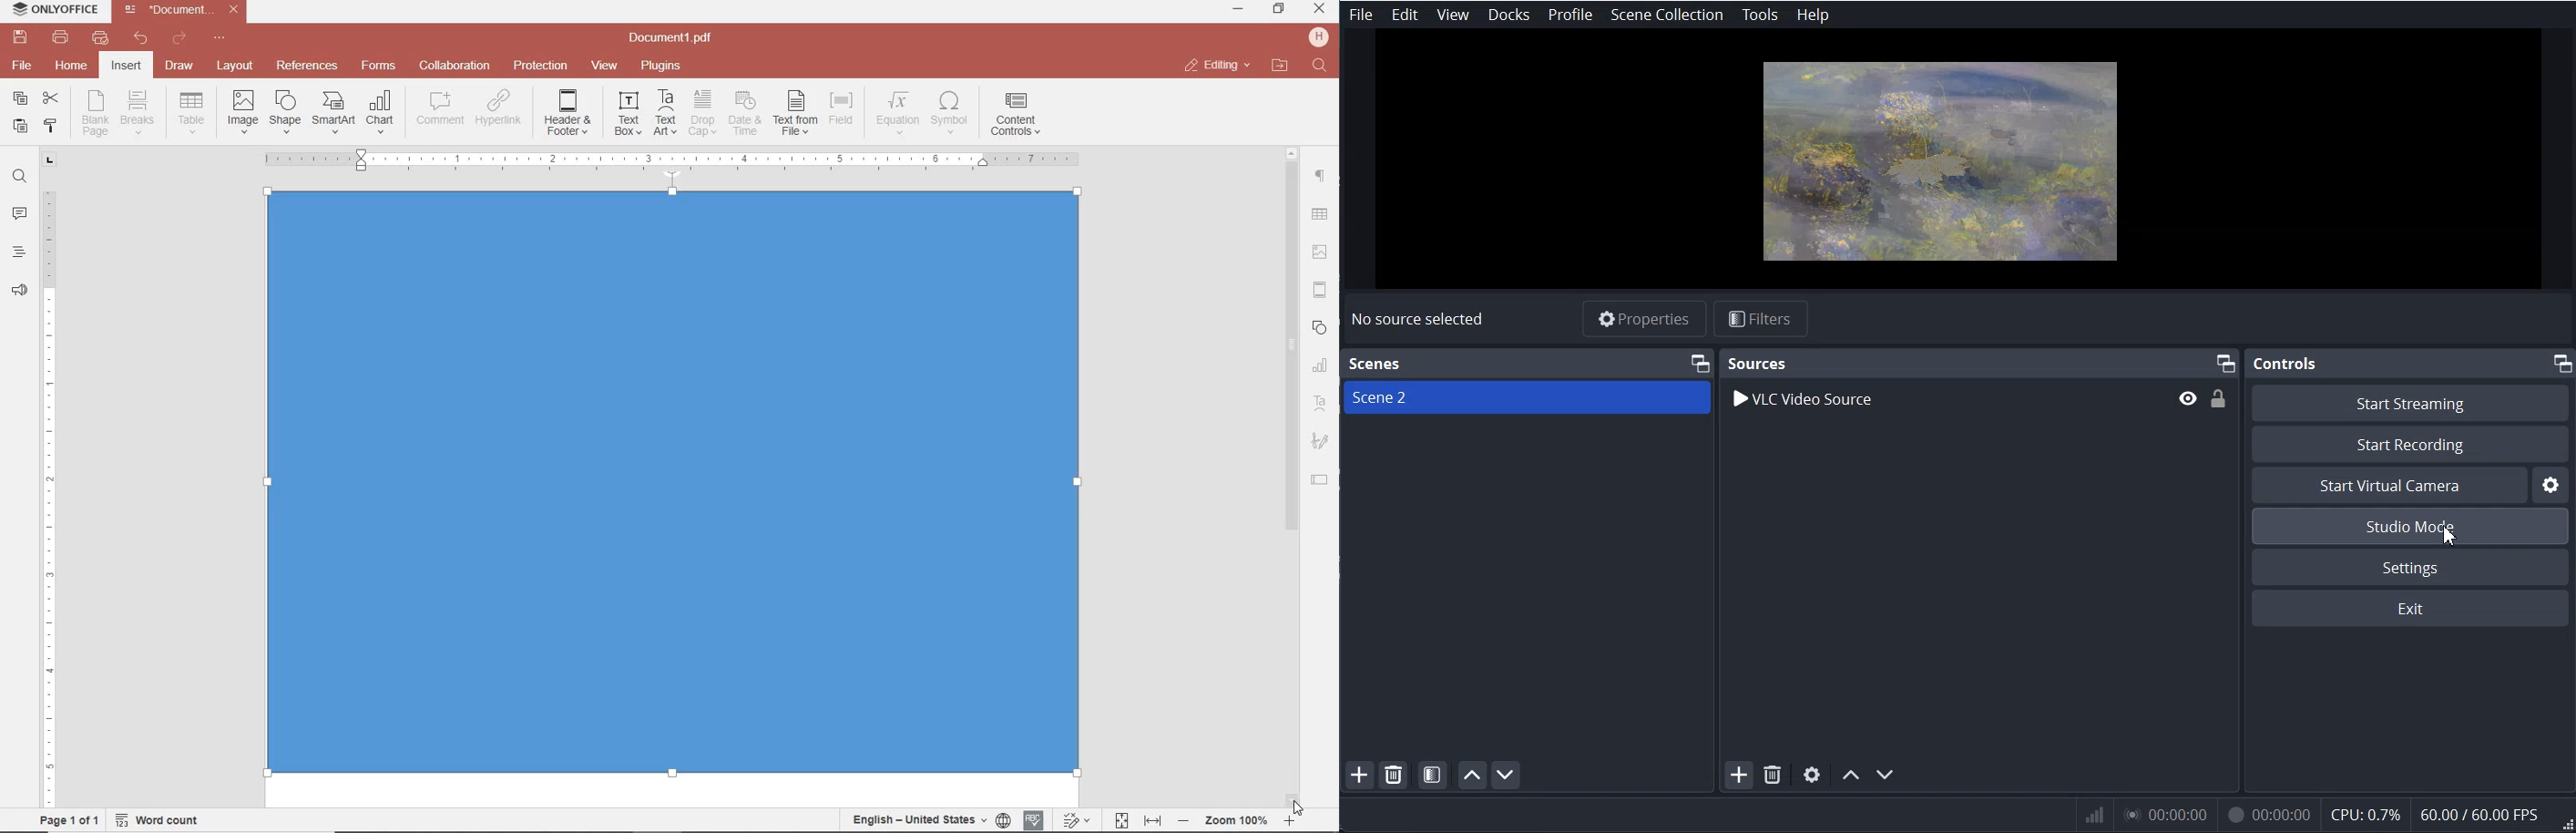  Describe the element at coordinates (930, 819) in the screenshot. I see `set document language` at that location.